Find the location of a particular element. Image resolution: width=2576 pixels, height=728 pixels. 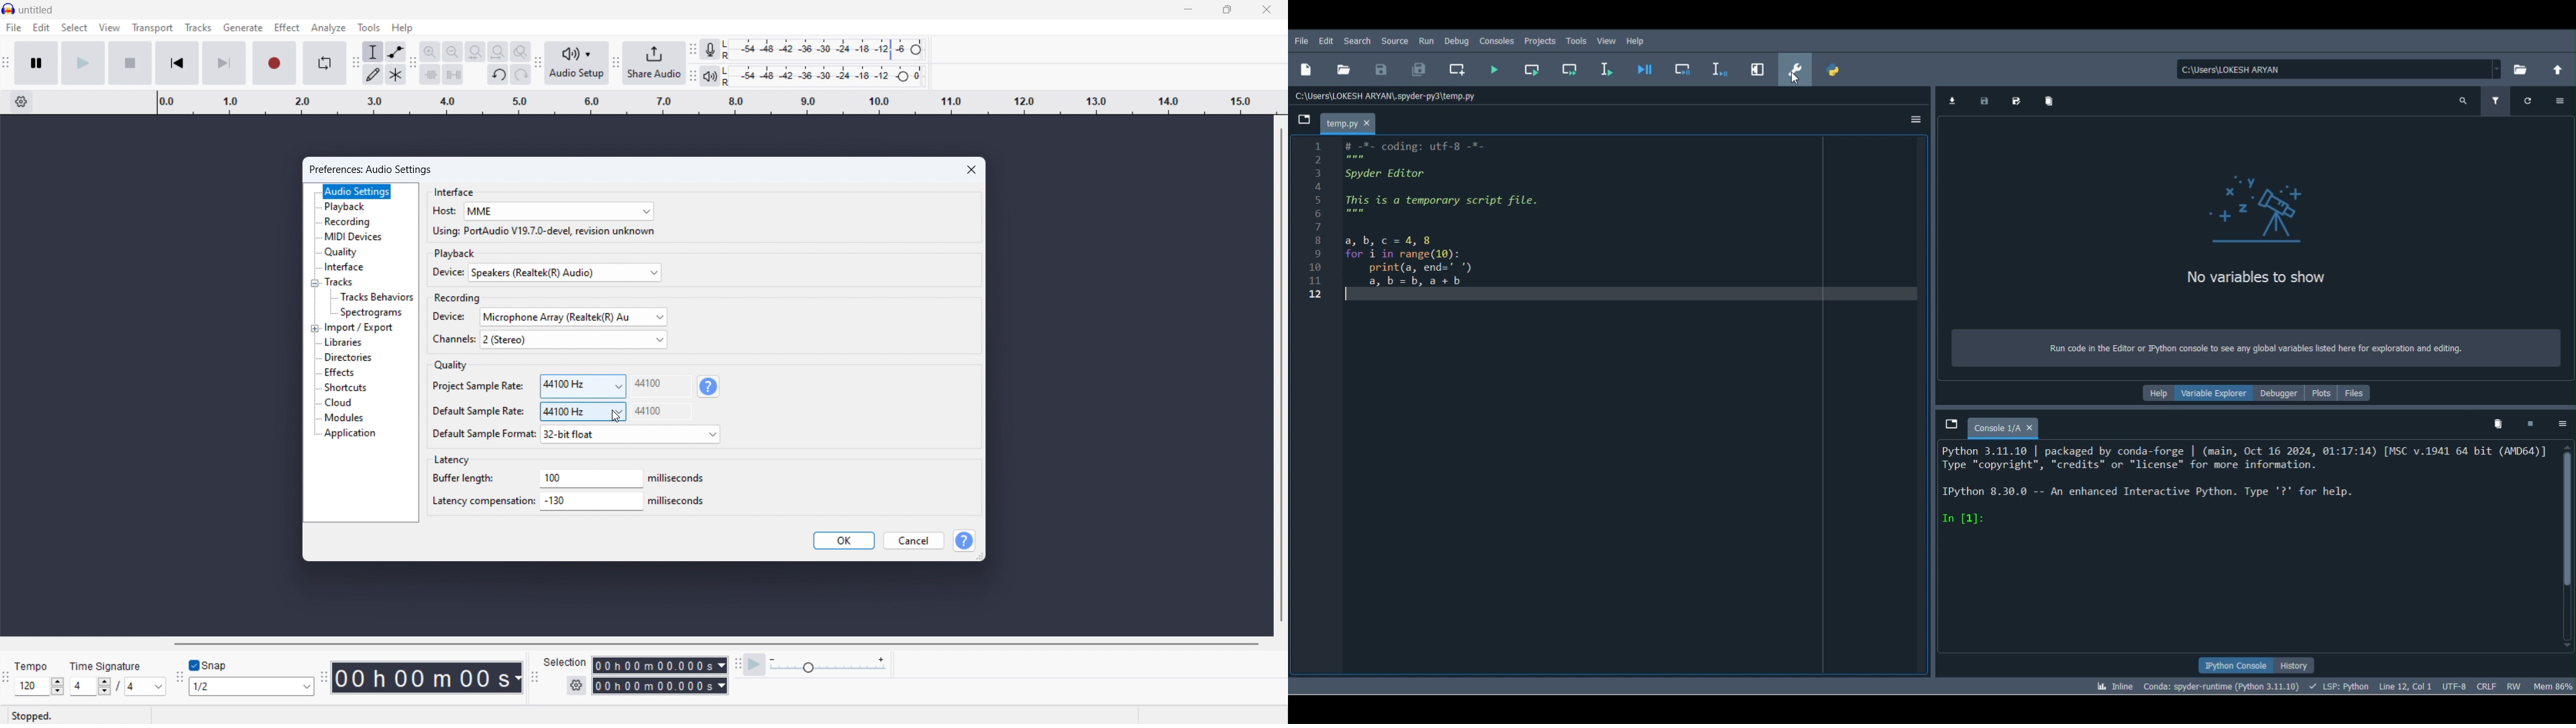

Run selection or current line (F9) is located at coordinates (1611, 69).